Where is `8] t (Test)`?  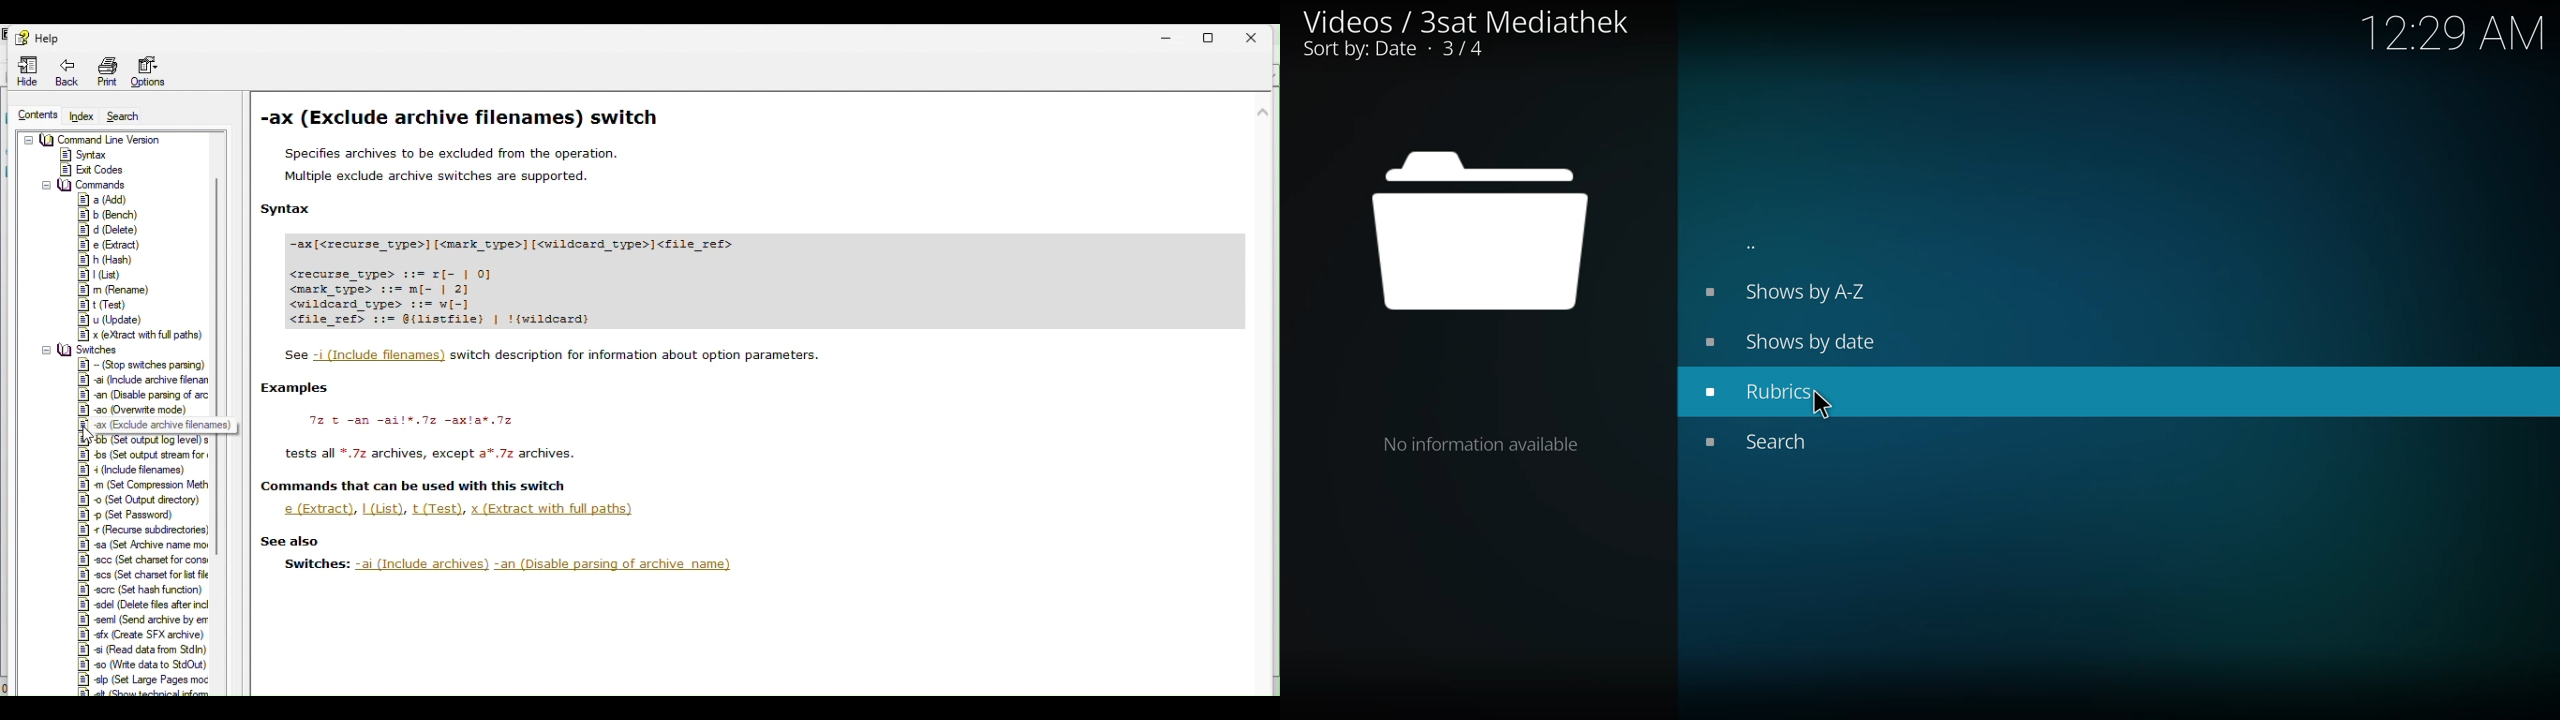
8] t (Test) is located at coordinates (105, 304).